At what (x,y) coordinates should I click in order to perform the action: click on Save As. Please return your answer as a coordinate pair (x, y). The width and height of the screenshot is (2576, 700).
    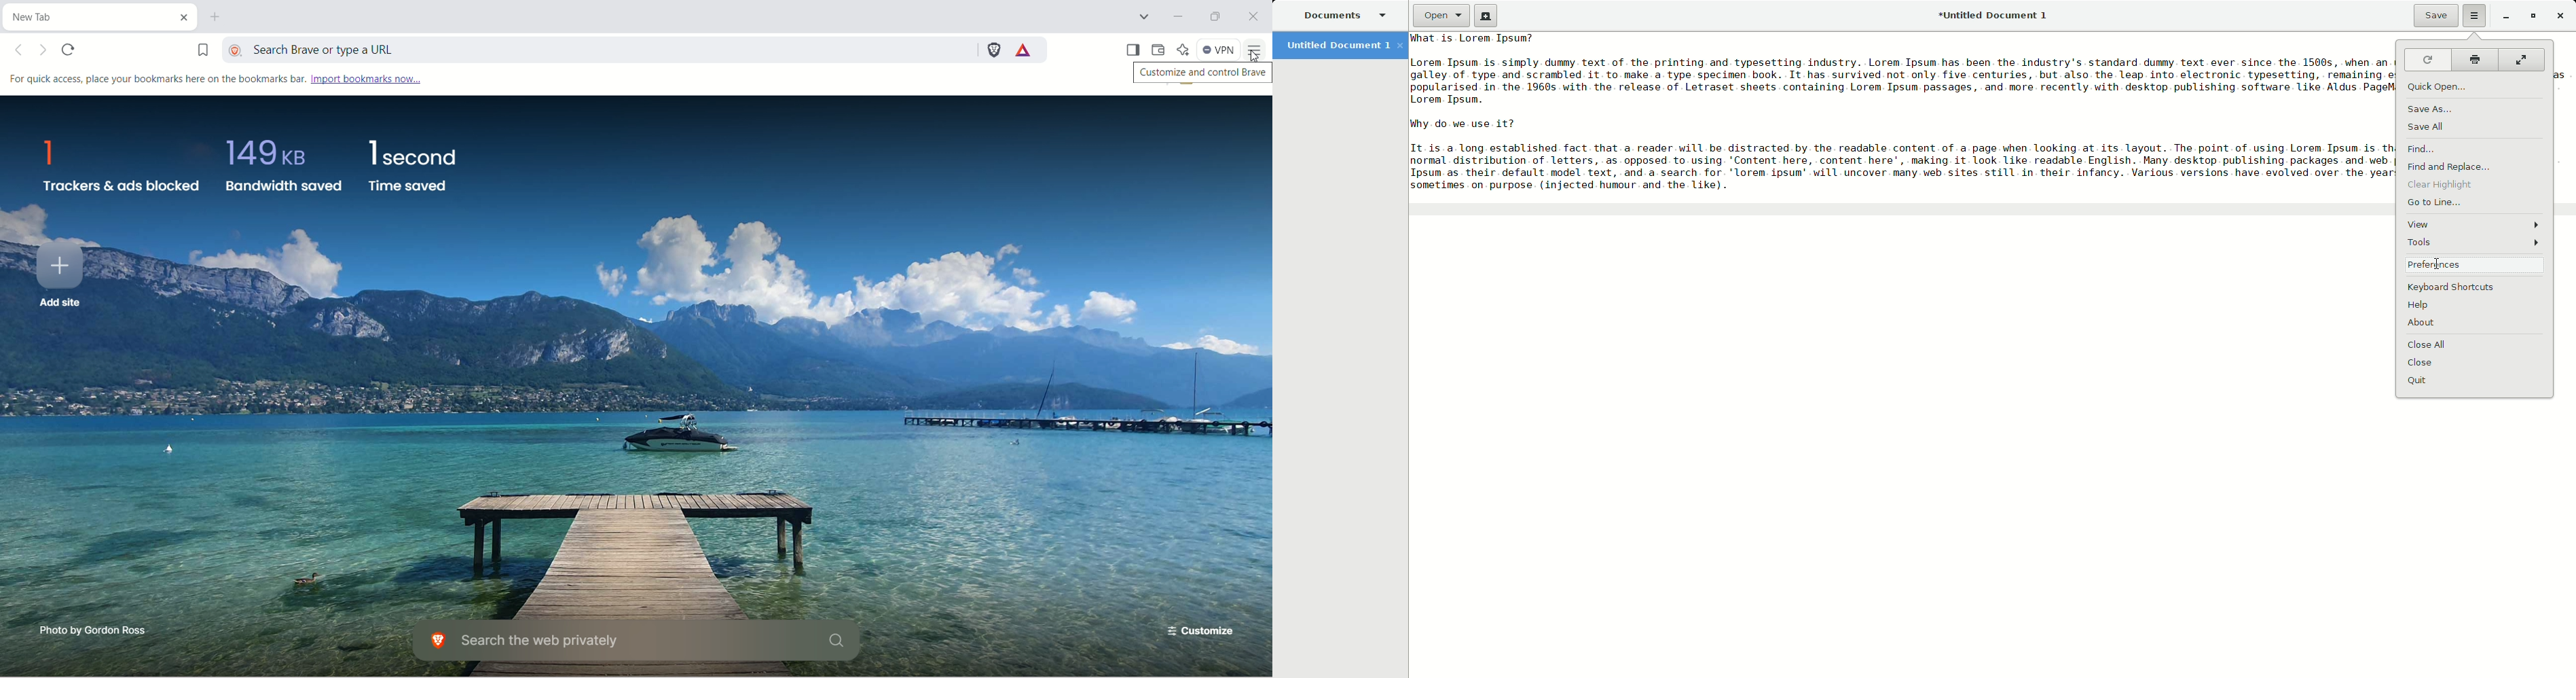
    Looking at the image, I should click on (2431, 110).